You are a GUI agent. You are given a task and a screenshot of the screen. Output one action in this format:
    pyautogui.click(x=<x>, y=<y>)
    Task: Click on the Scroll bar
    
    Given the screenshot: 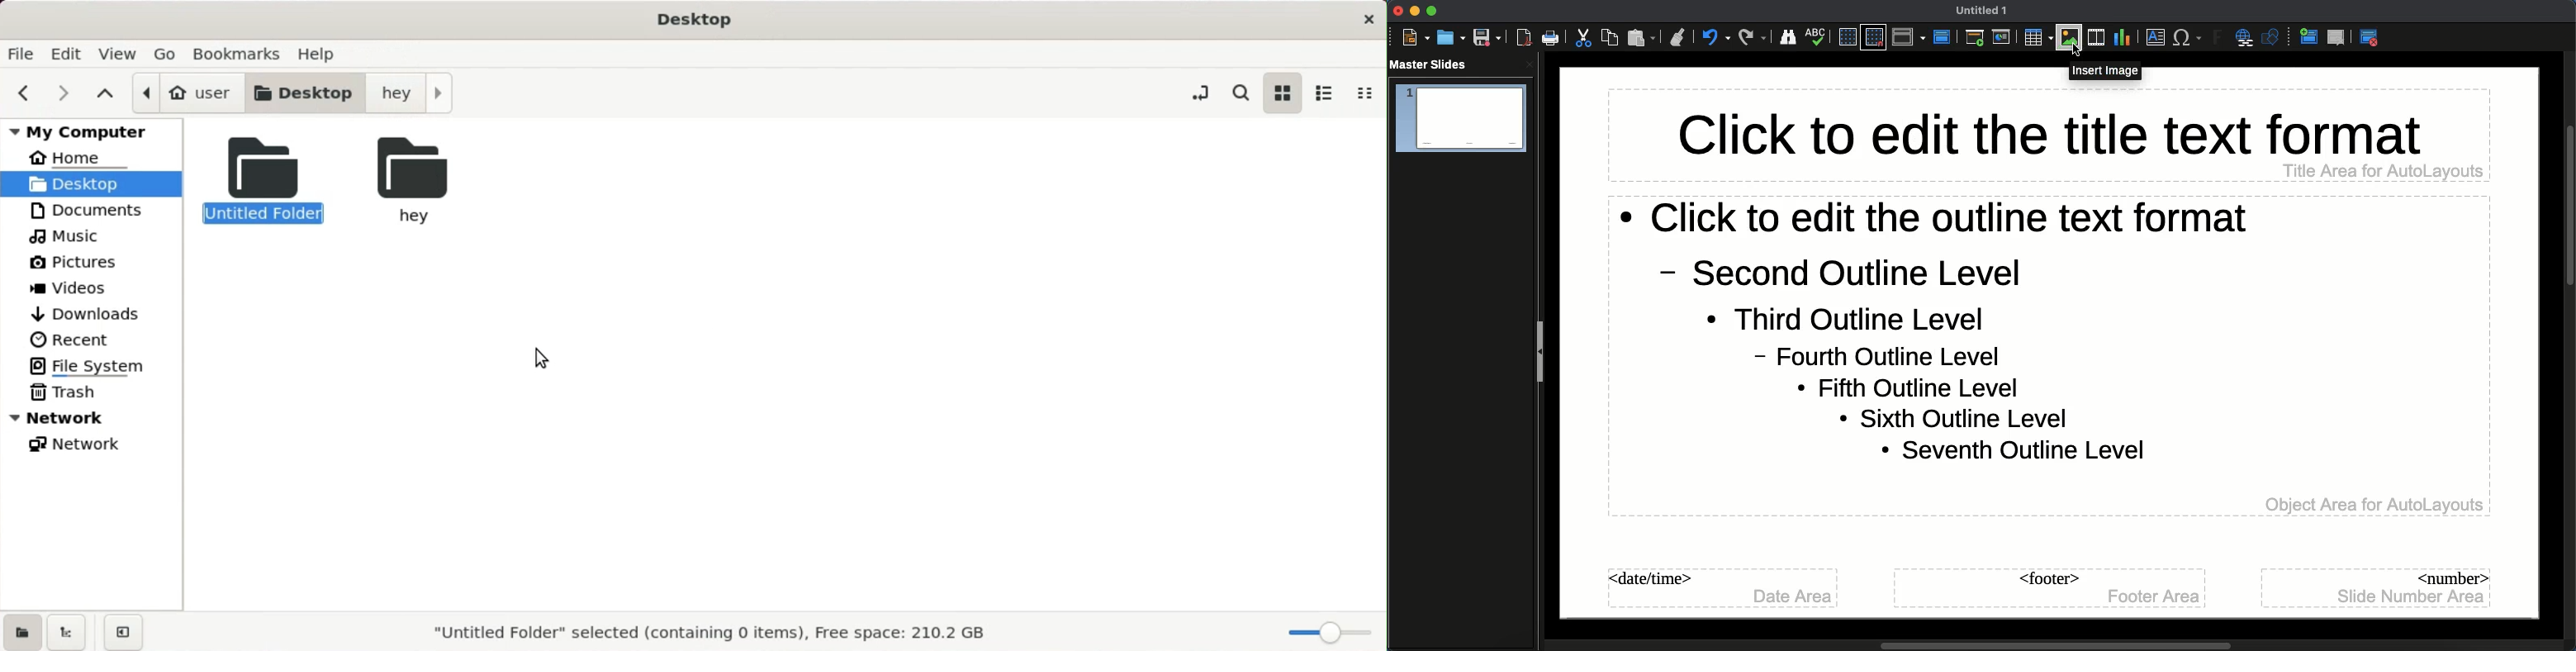 What is the action you would take?
    pyautogui.click(x=2569, y=206)
    